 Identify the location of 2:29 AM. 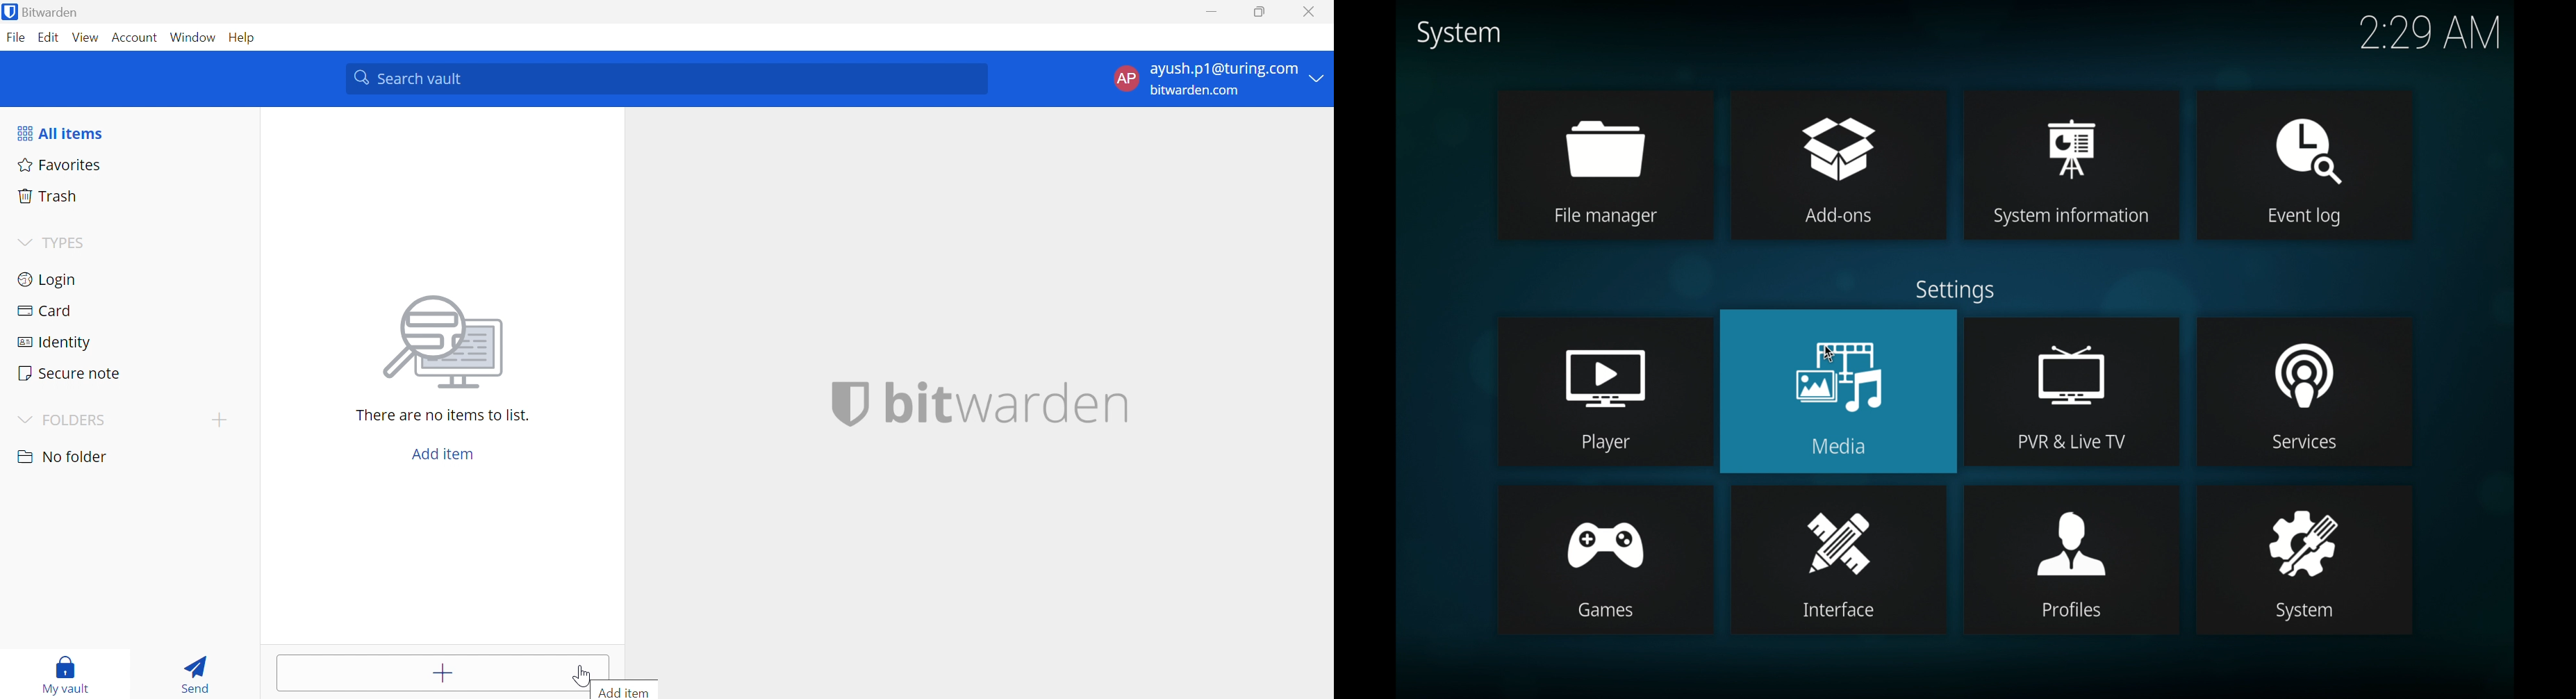
(2431, 38).